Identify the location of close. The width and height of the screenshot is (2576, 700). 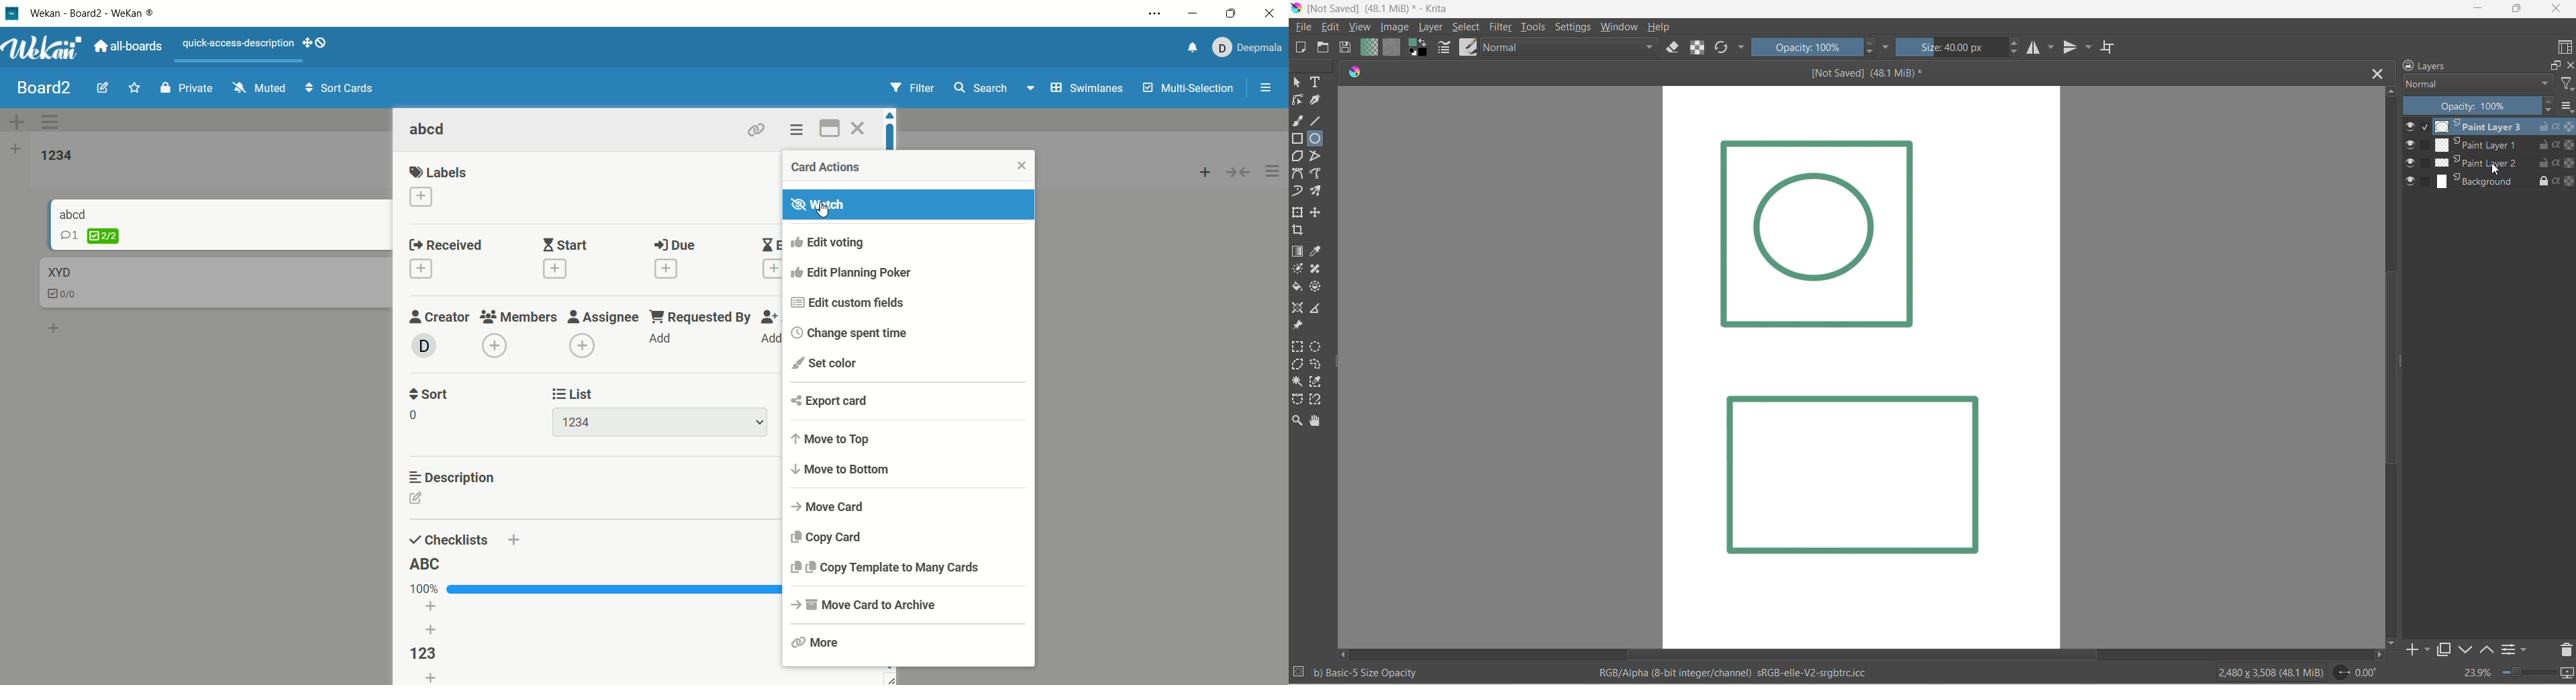
(860, 128).